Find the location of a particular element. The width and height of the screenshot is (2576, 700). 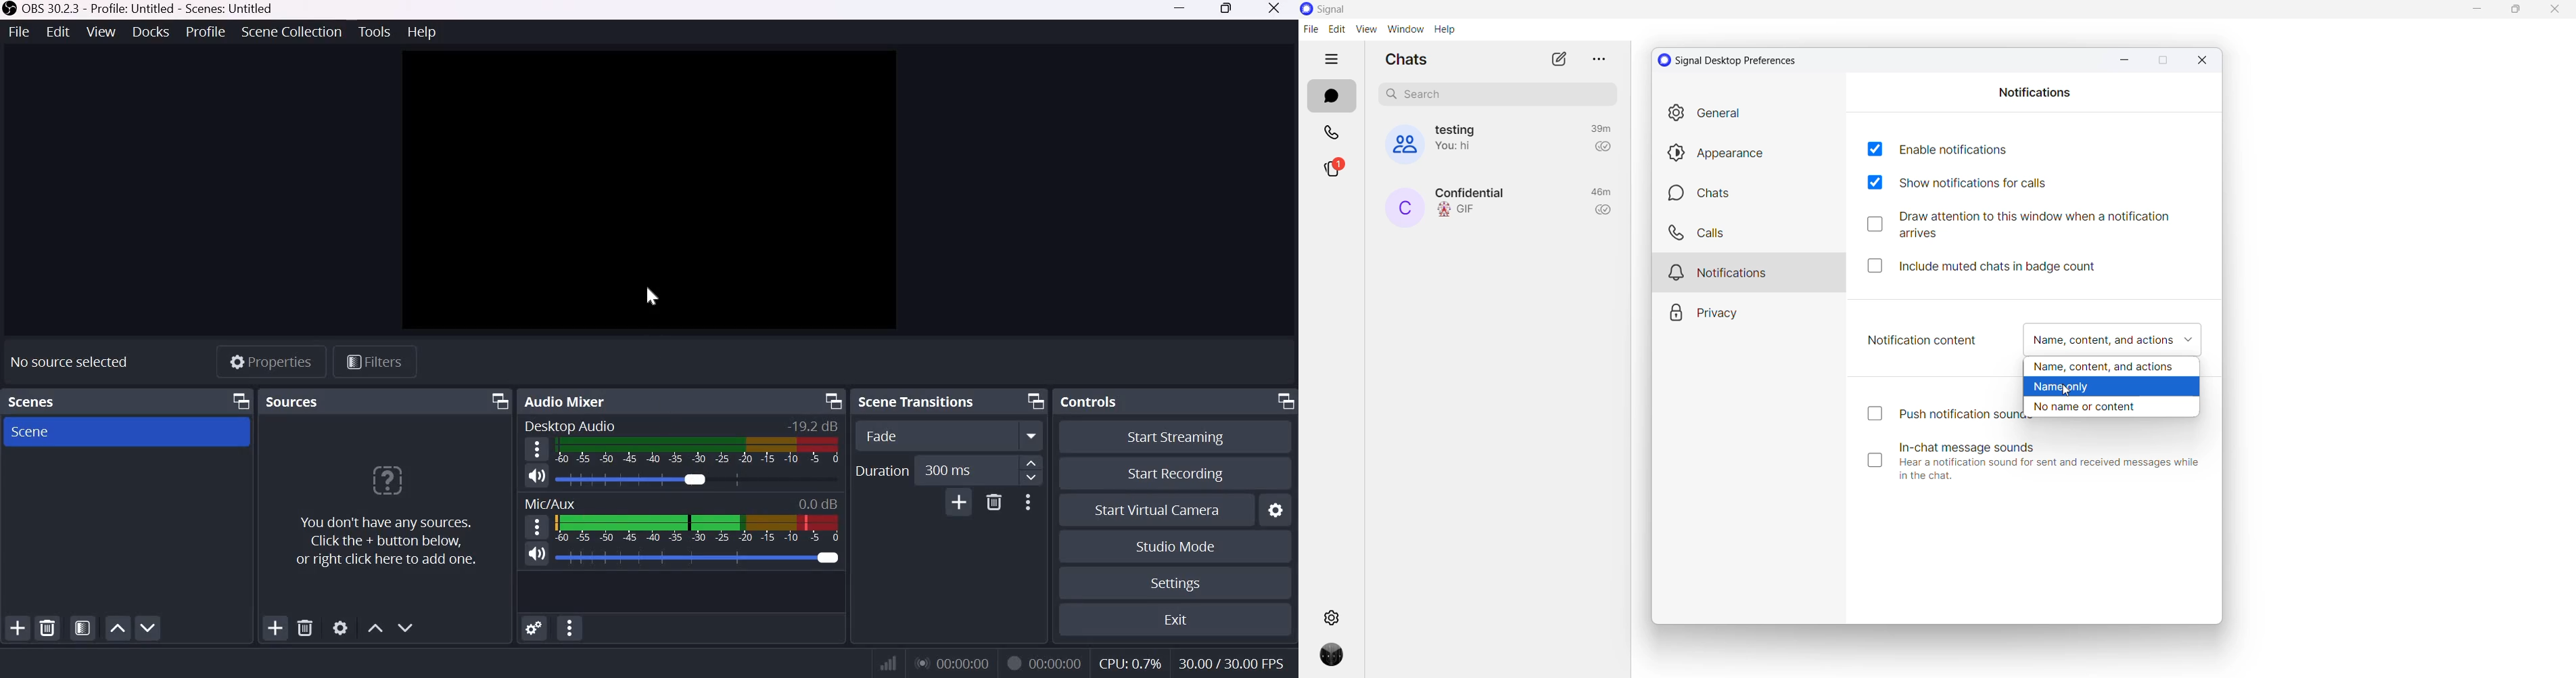

0.0db is located at coordinates (817, 503).